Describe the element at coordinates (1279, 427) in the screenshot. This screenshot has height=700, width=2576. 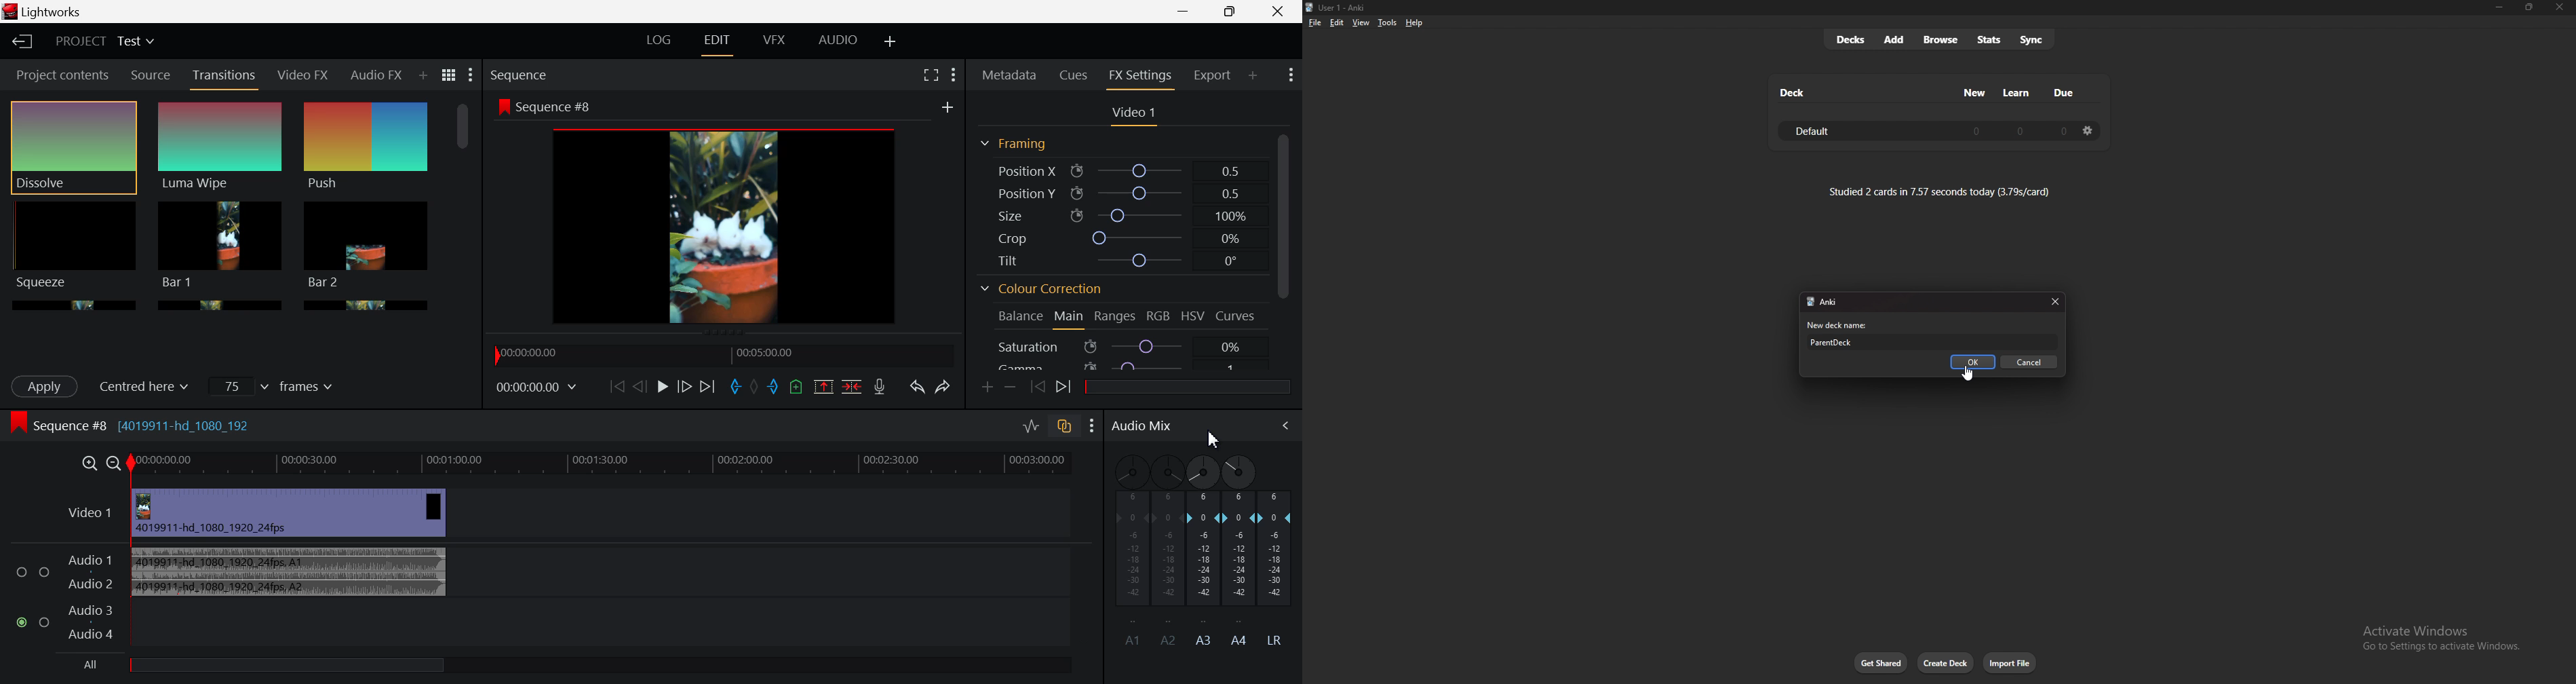
I see `Cursor on Audio Mix` at that location.